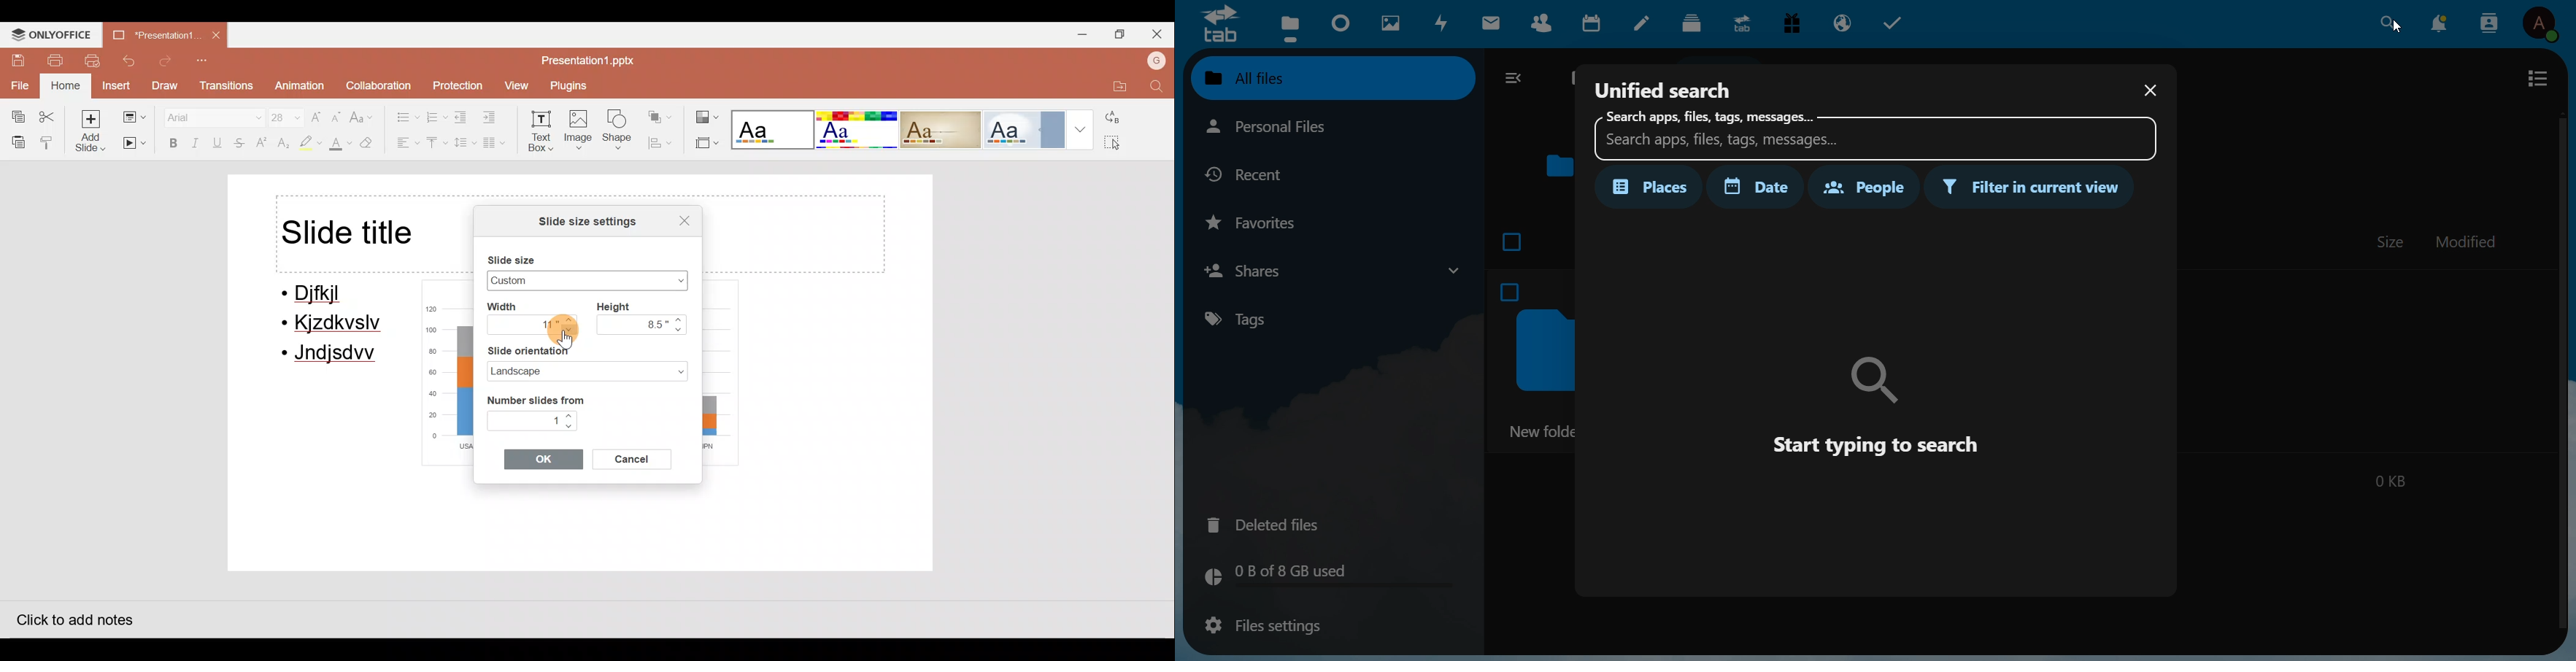  Describe the element at coordinates (2467, 244) in the screenshot. I see `modified` at that location.